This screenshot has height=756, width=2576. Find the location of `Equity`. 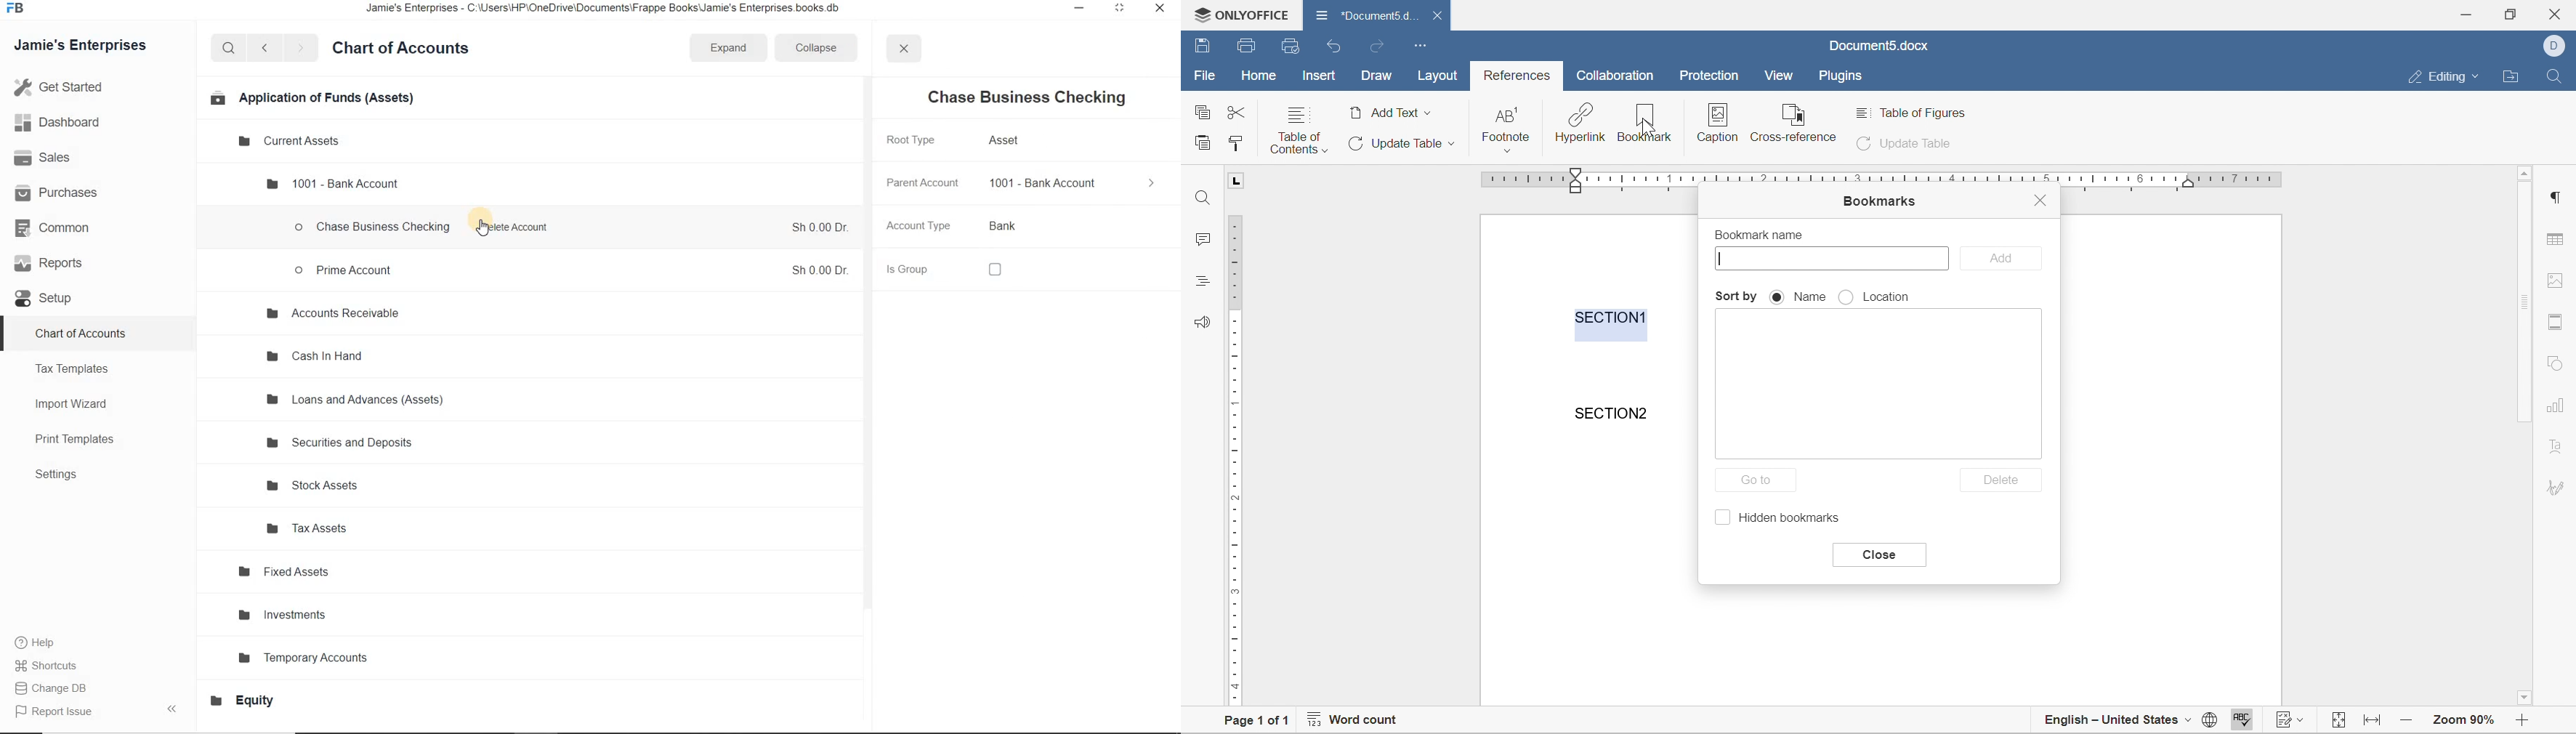

Equity is located at coordinates (250, 700).